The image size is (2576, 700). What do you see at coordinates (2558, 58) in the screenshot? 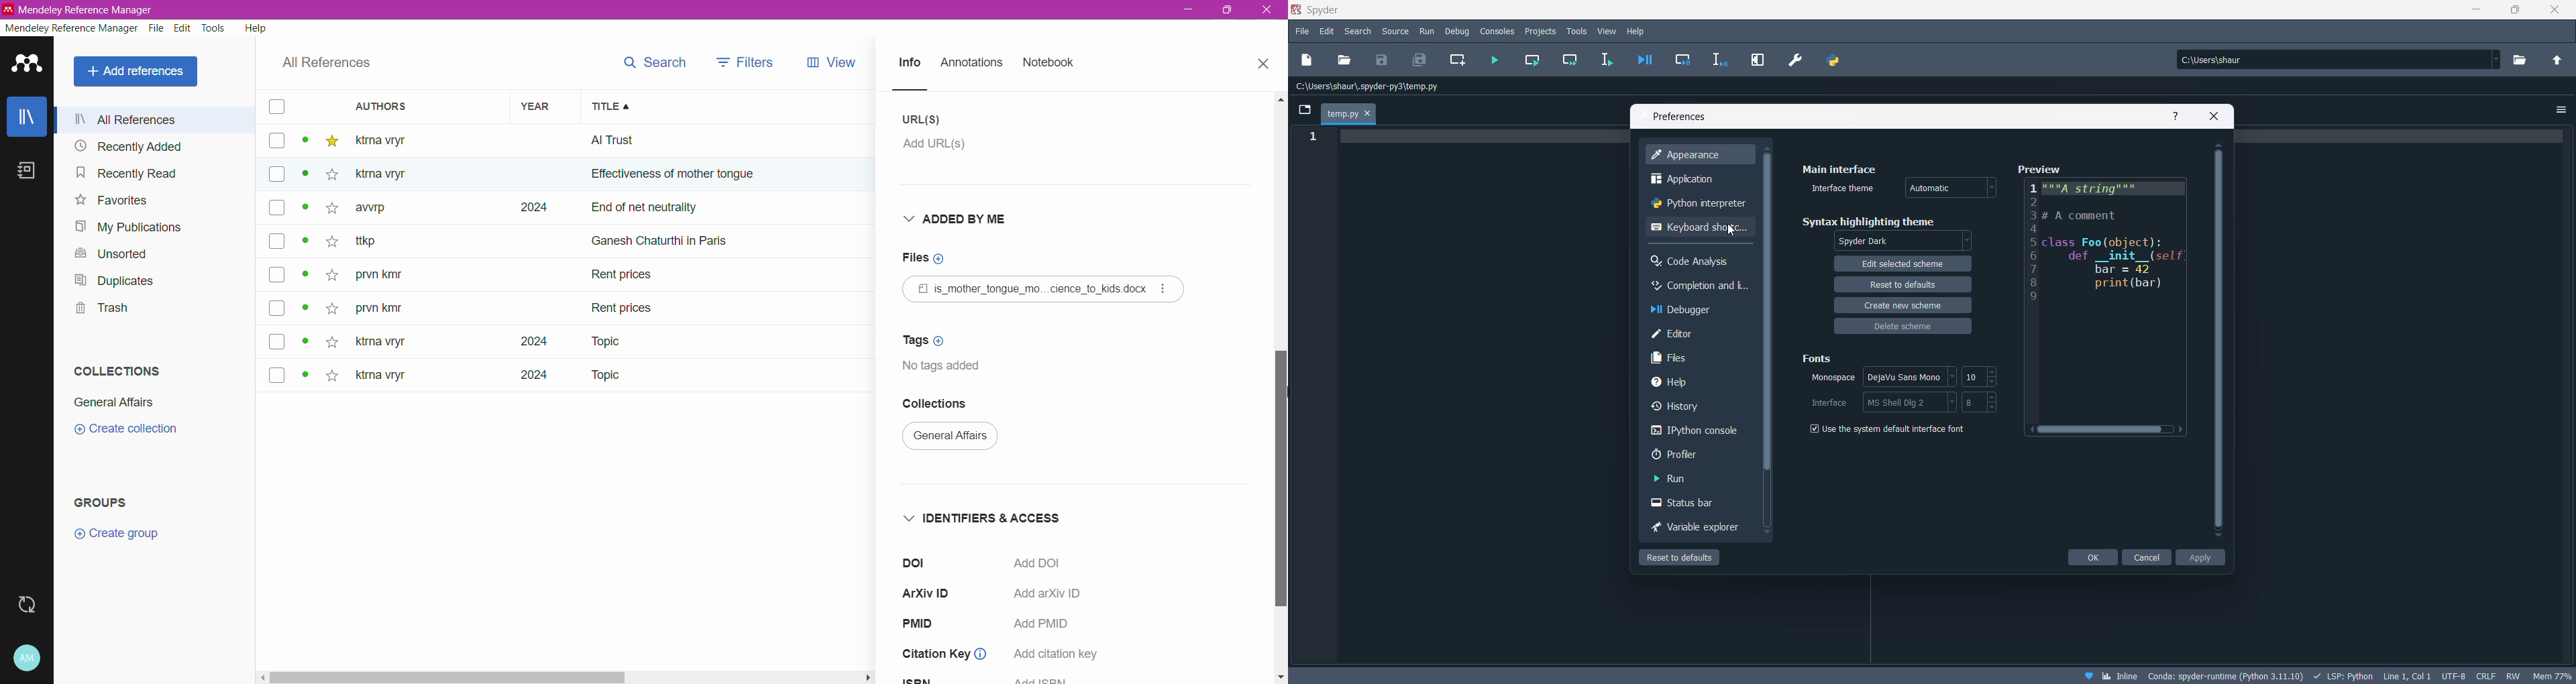
I see `parent directory` at bounding box center [2558, 58].